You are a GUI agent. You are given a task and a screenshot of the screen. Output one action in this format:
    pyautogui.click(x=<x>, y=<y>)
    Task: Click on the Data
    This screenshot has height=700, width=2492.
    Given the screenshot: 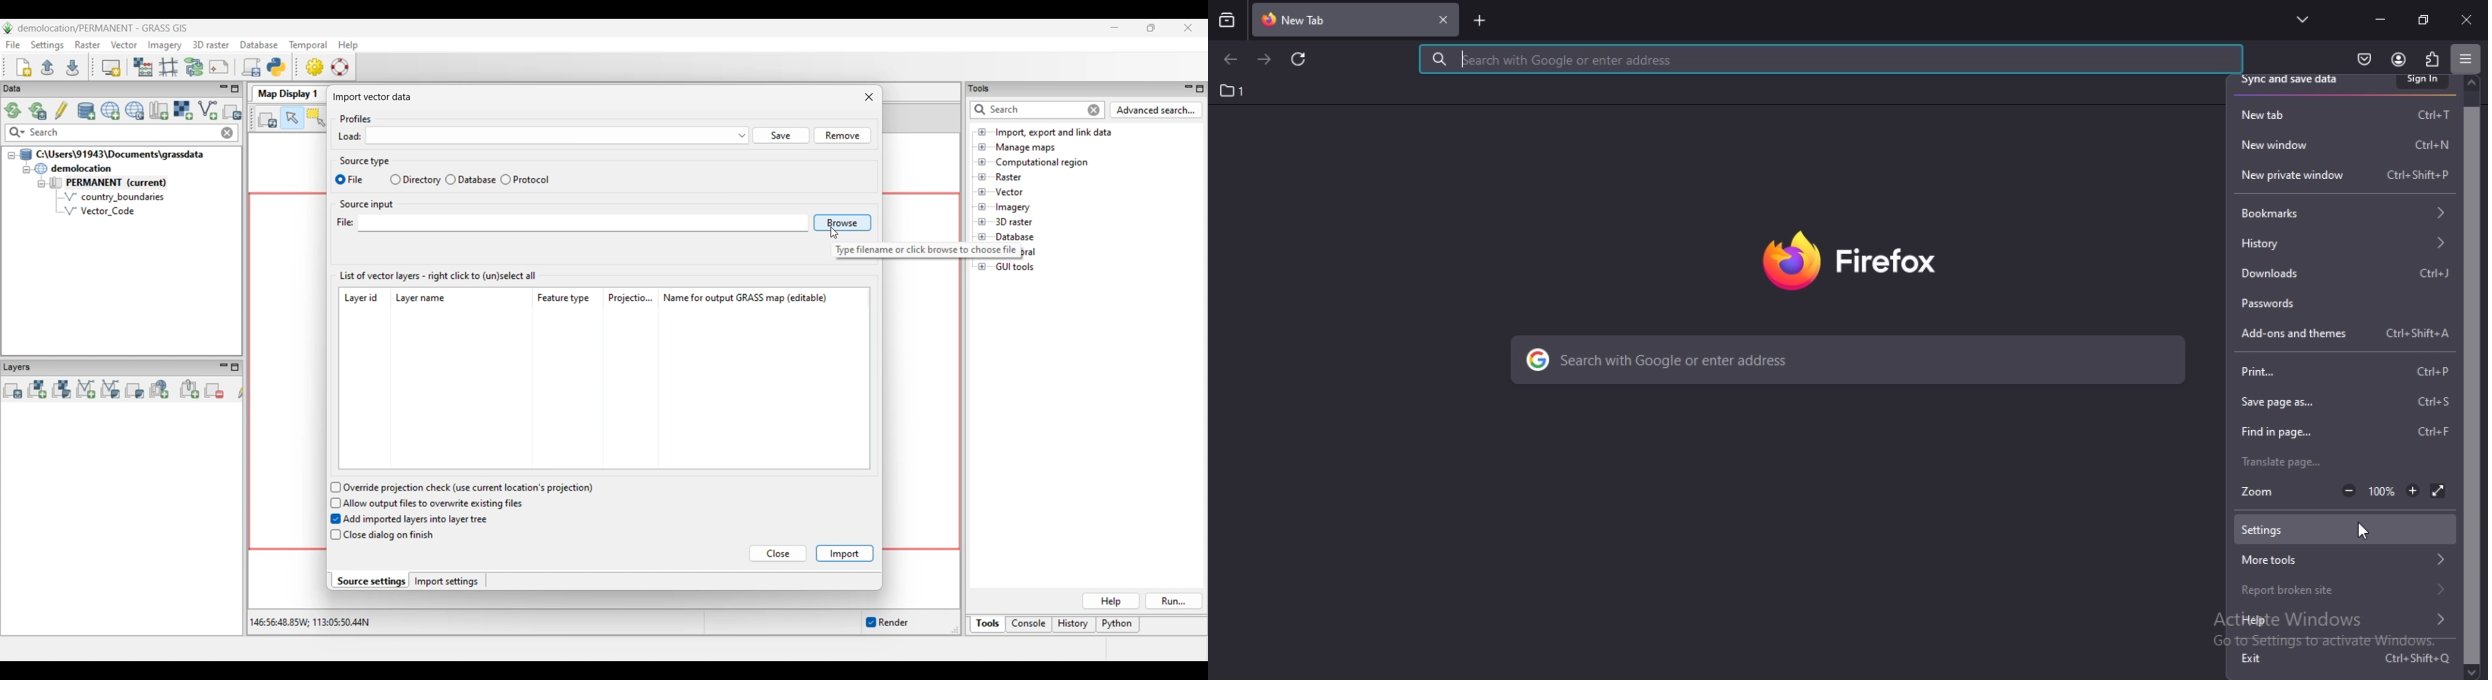 What is the action you would take?
    pyautogui.click(x=23, y=89)
    